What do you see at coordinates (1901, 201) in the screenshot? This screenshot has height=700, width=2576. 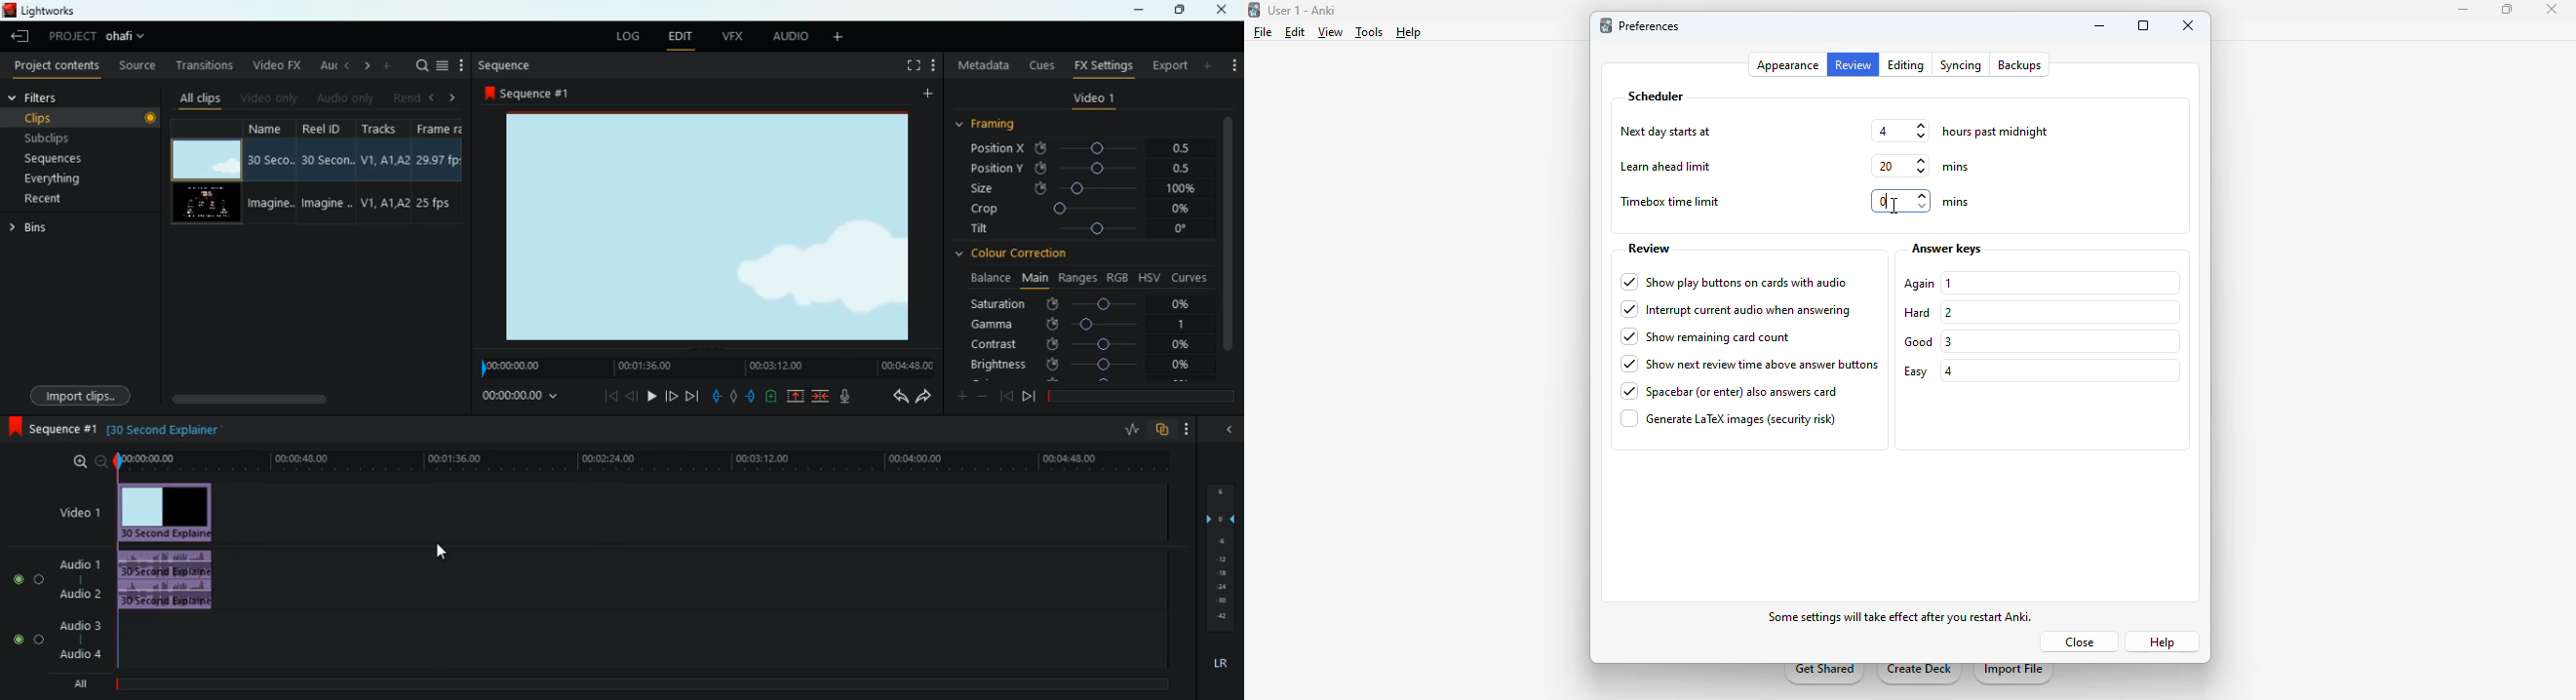 I see `typing` at bounding box center [1901, 201].